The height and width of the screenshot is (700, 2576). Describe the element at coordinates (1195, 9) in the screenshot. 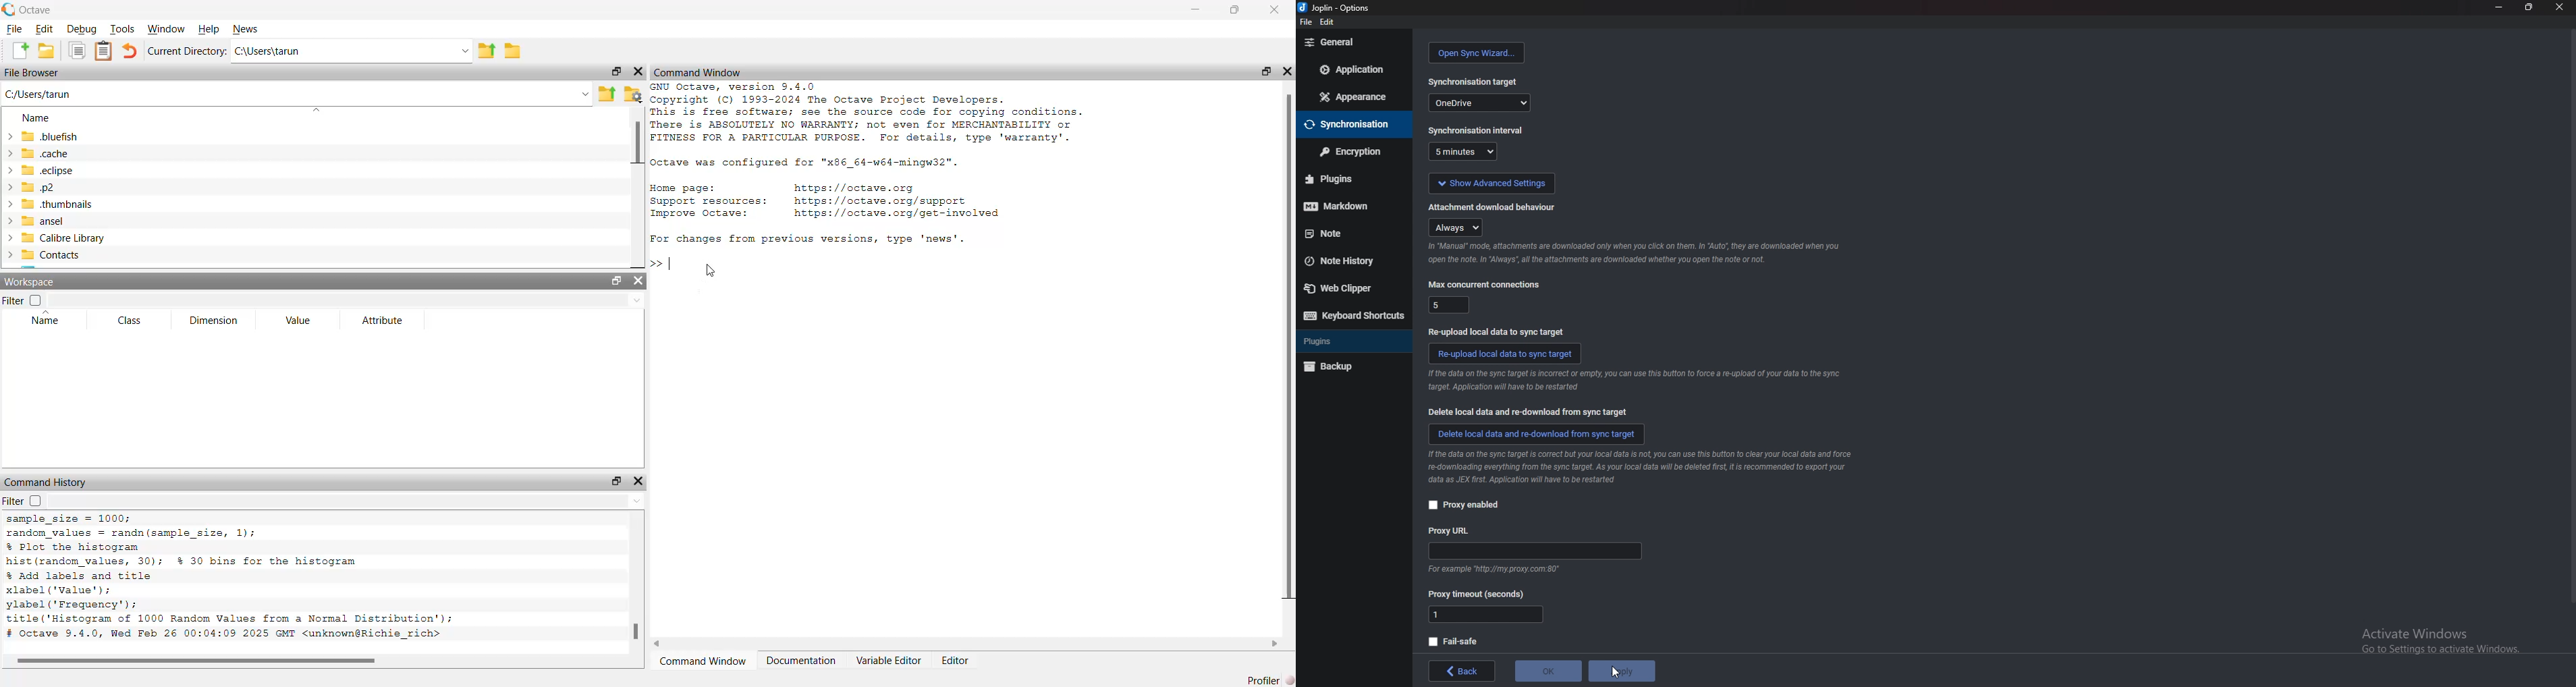

I see `minimize` at that location.